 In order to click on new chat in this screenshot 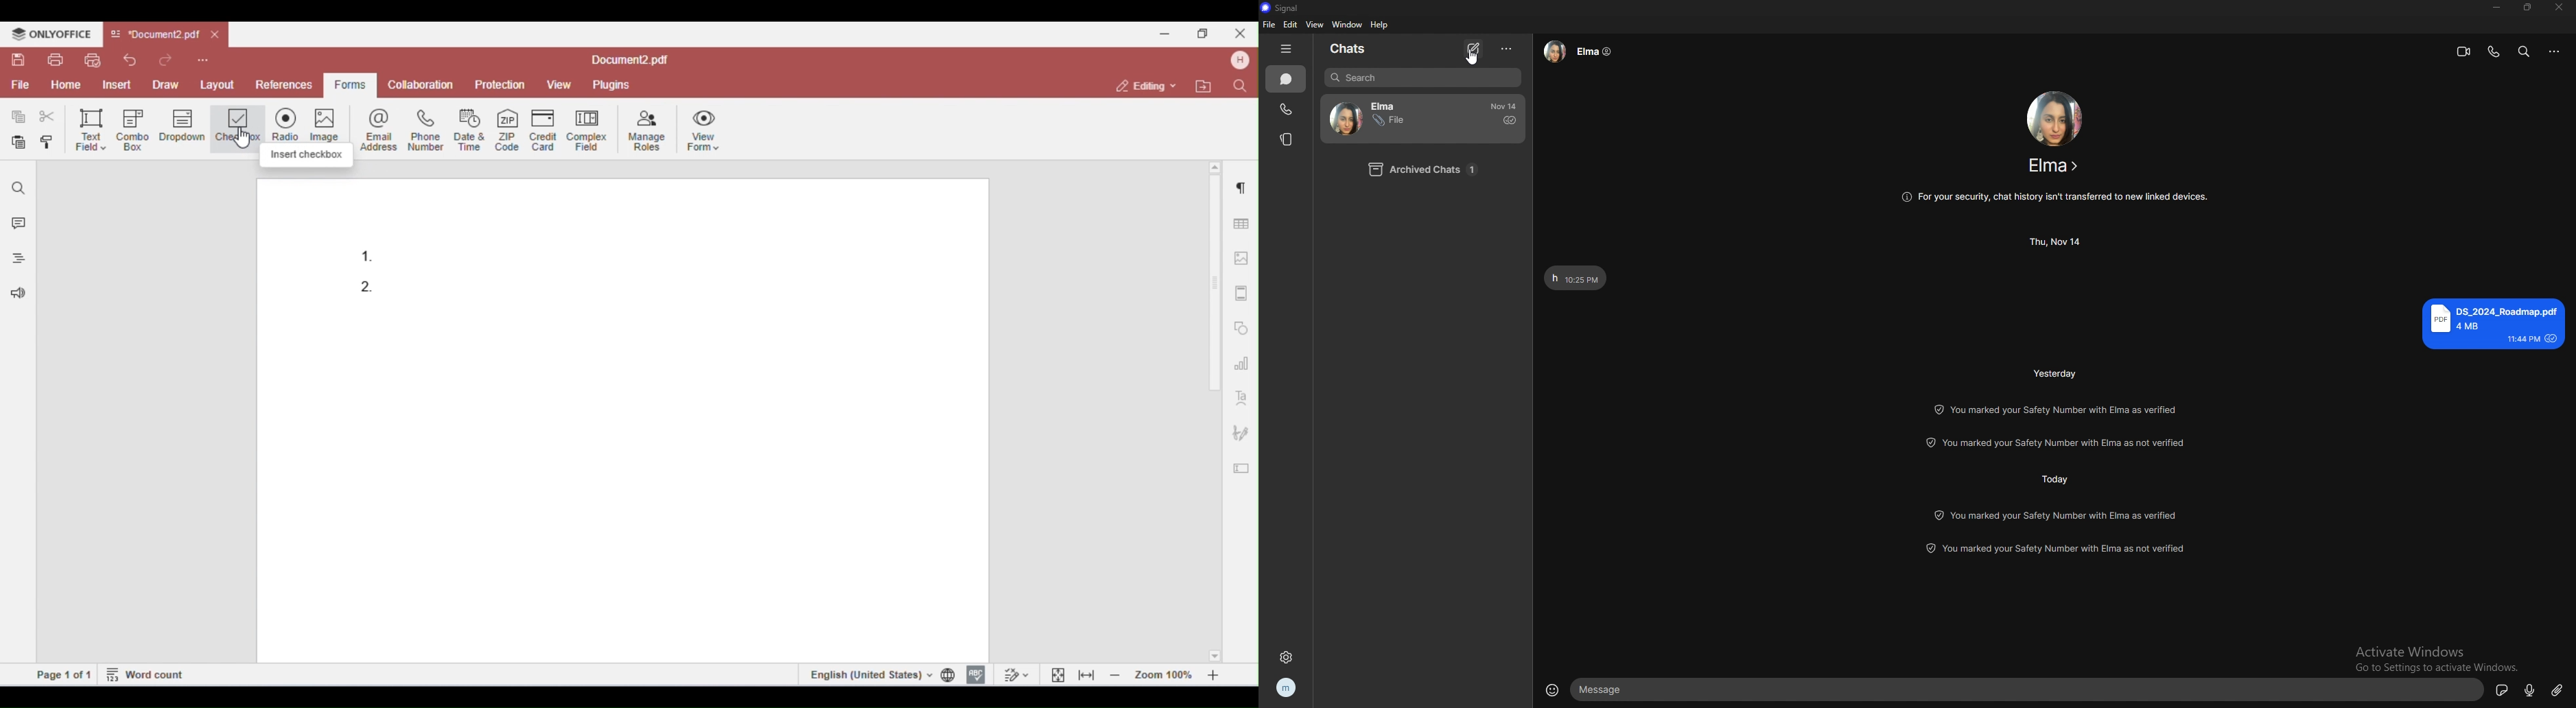, I will do `click(1475, 48)`.